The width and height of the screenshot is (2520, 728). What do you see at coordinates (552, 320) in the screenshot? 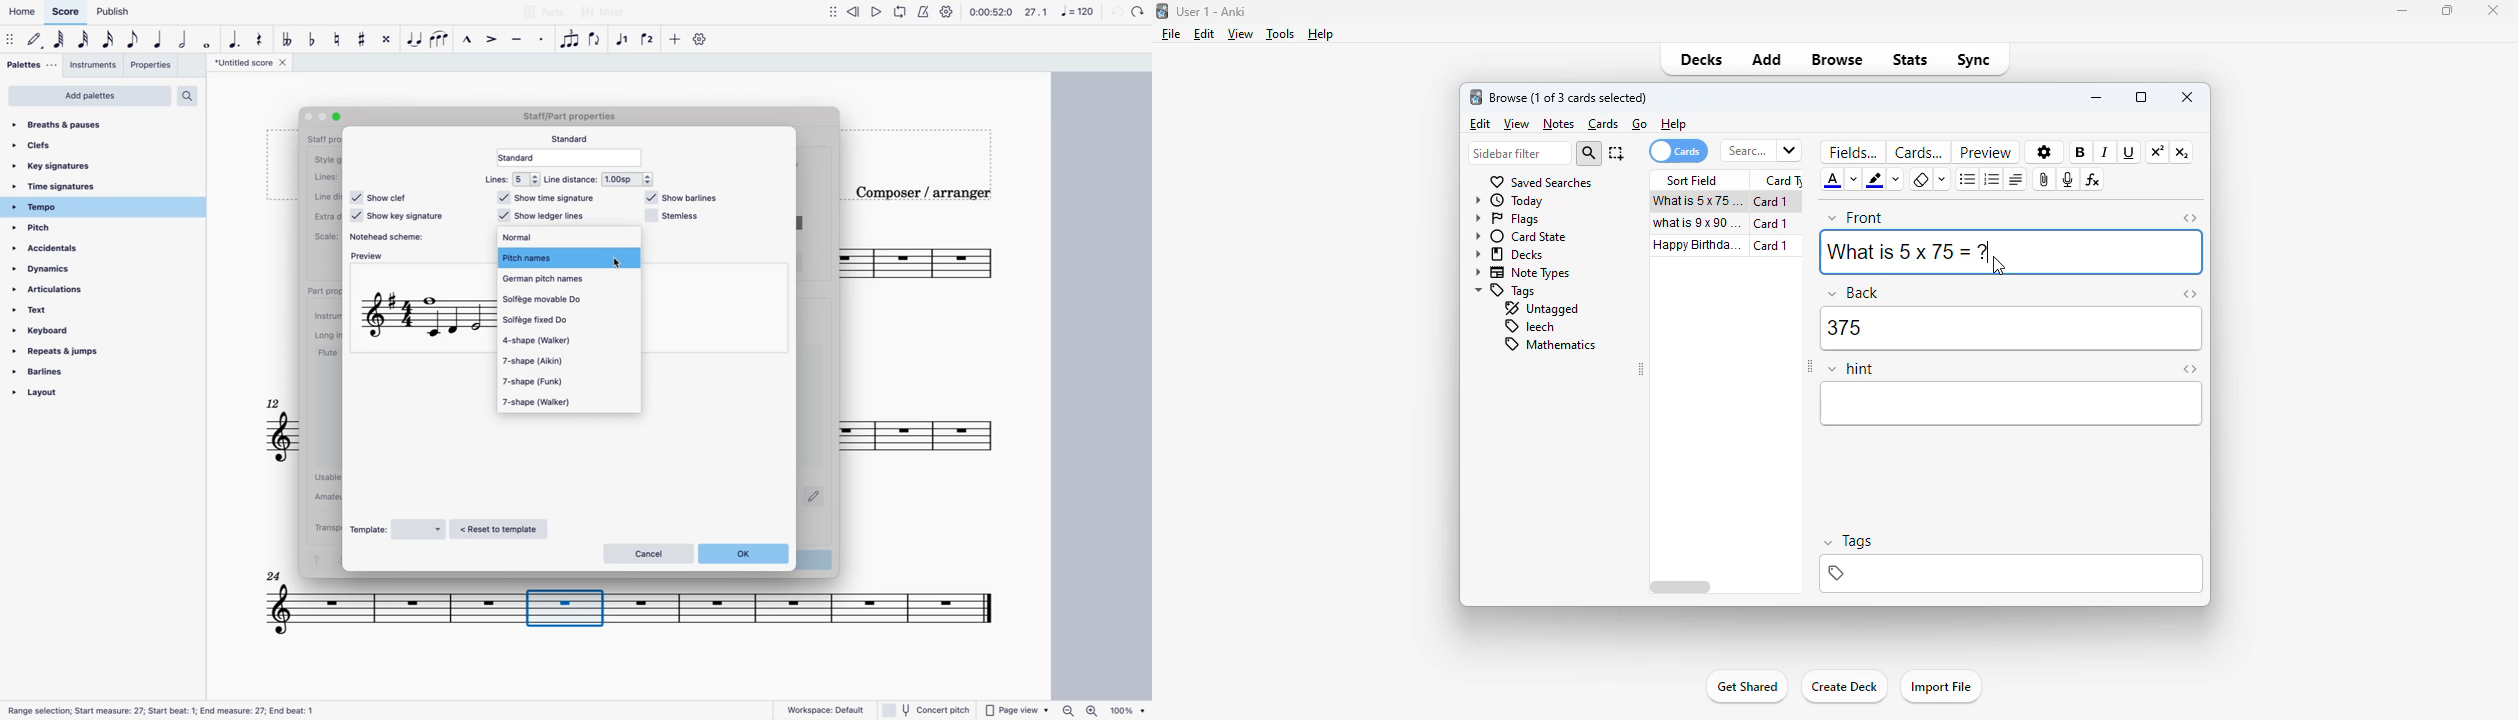
I see `solfege fixed do` at bounding box center [552, 320].